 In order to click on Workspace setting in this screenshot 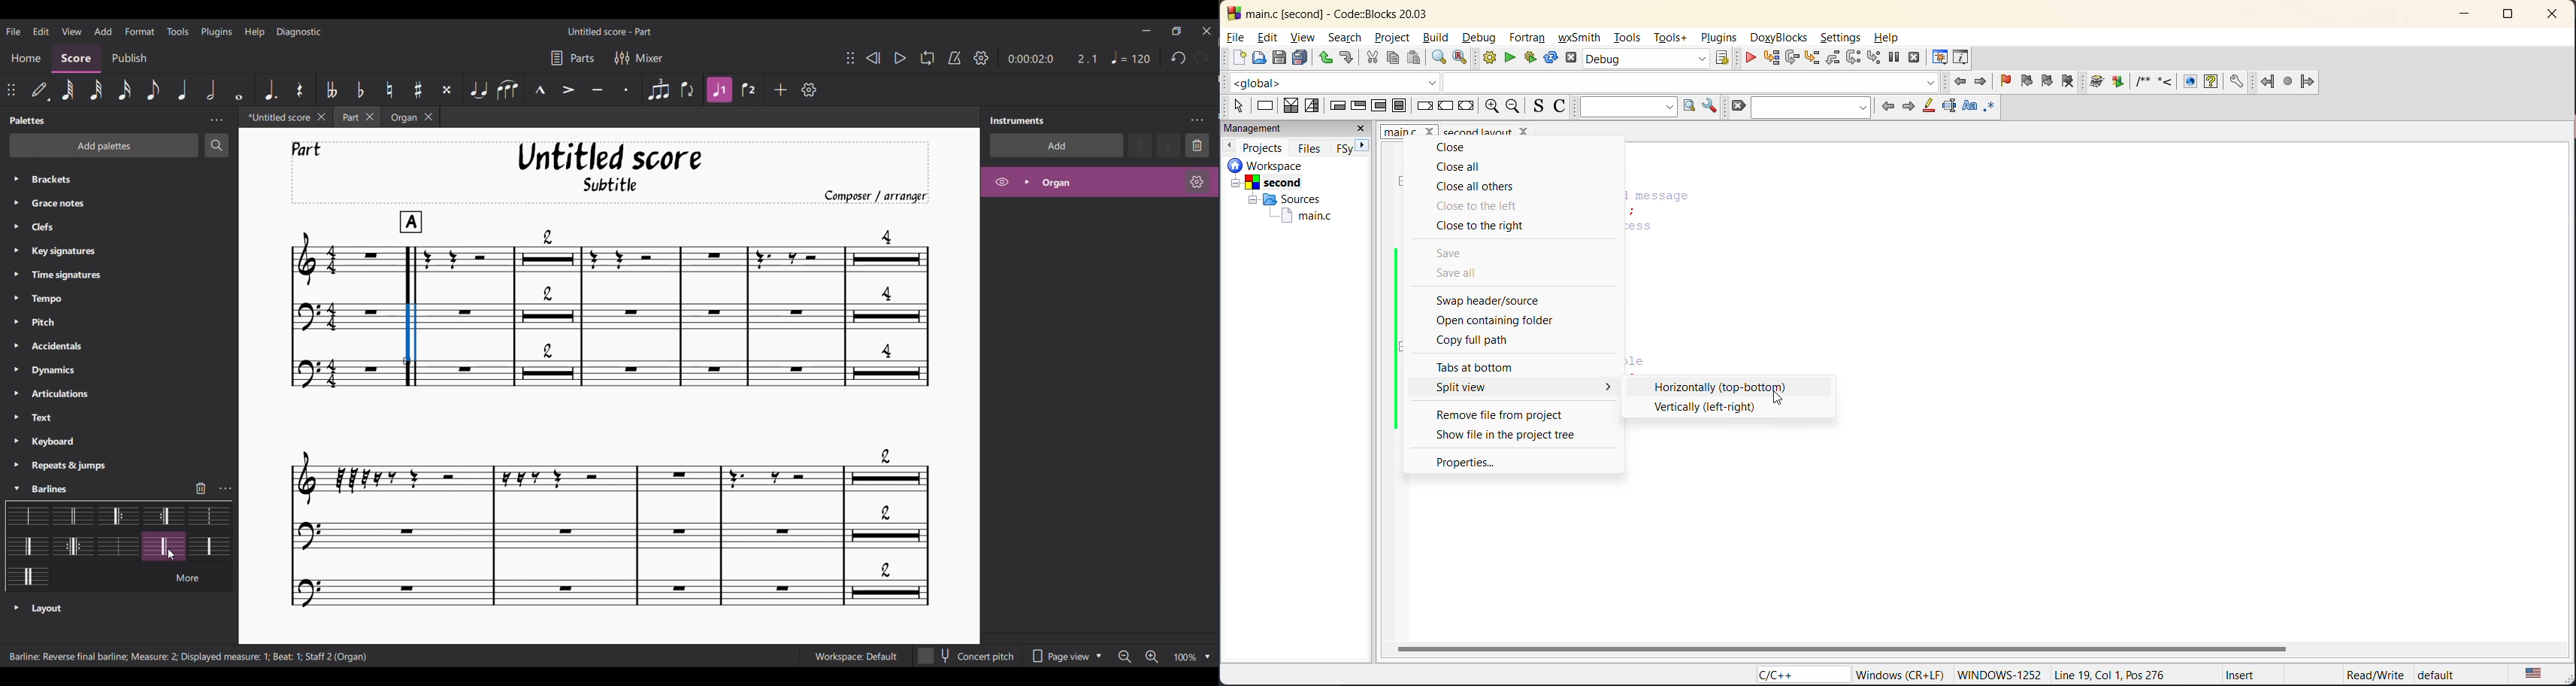, I will do `click(856, 656)`.